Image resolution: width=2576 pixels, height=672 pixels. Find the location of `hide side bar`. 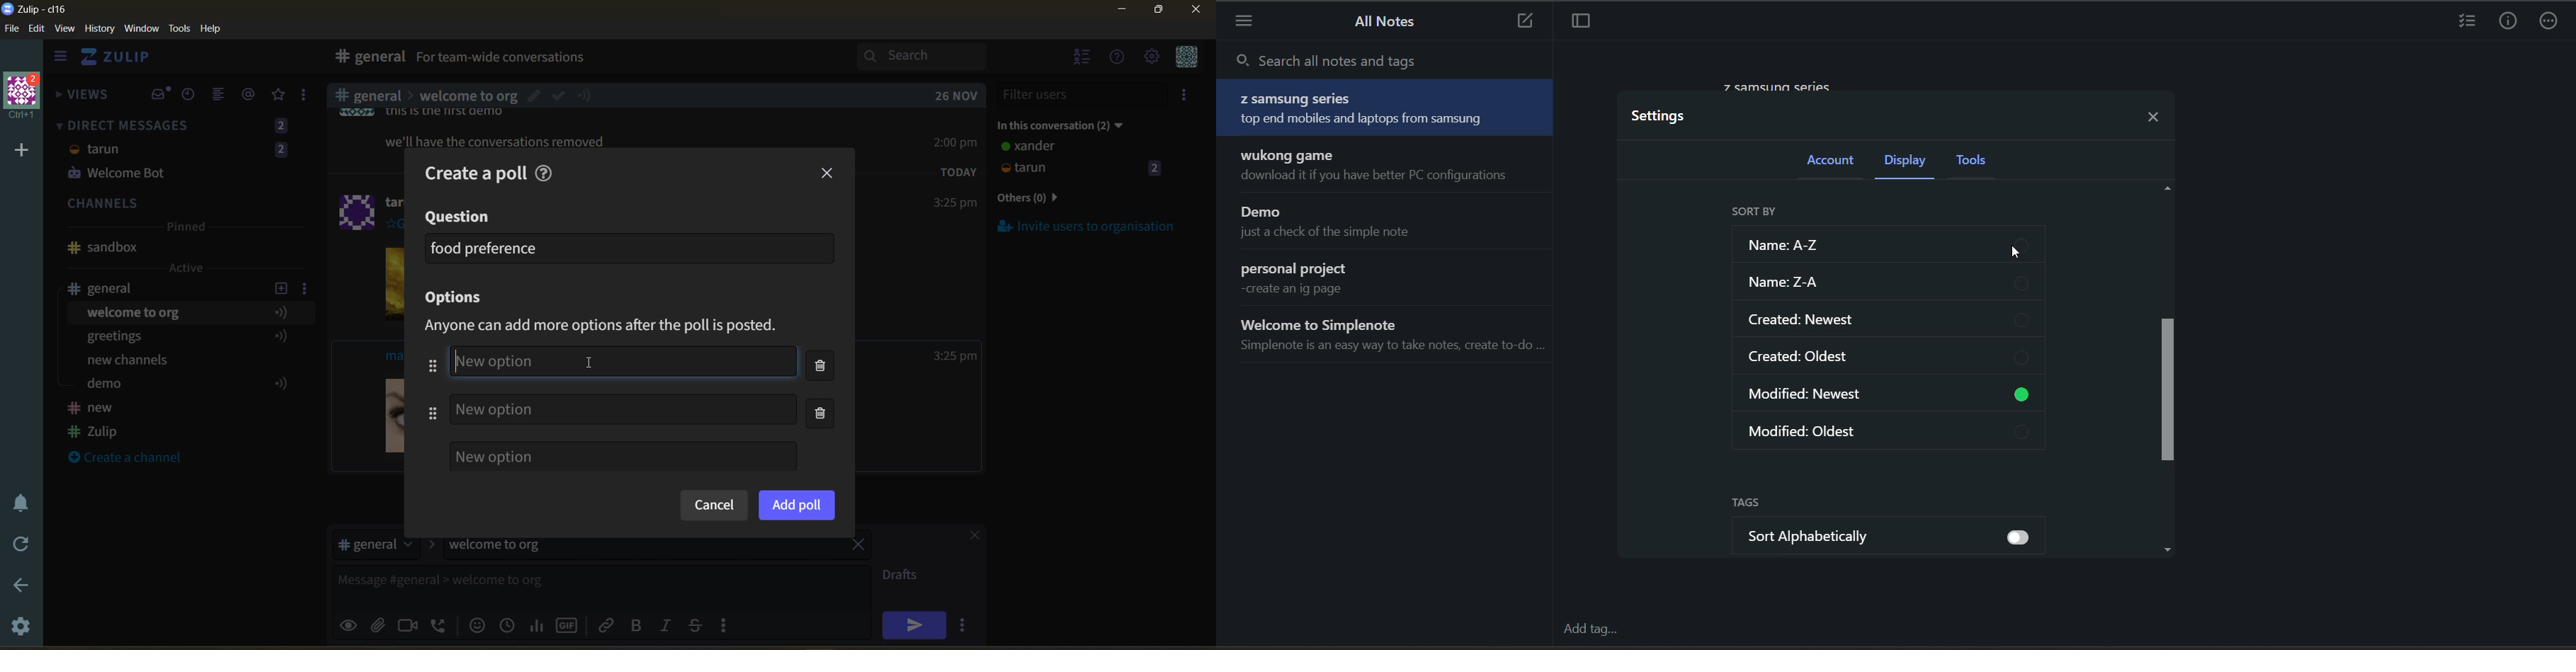

hide side bar is located at coordinates (60, 59).